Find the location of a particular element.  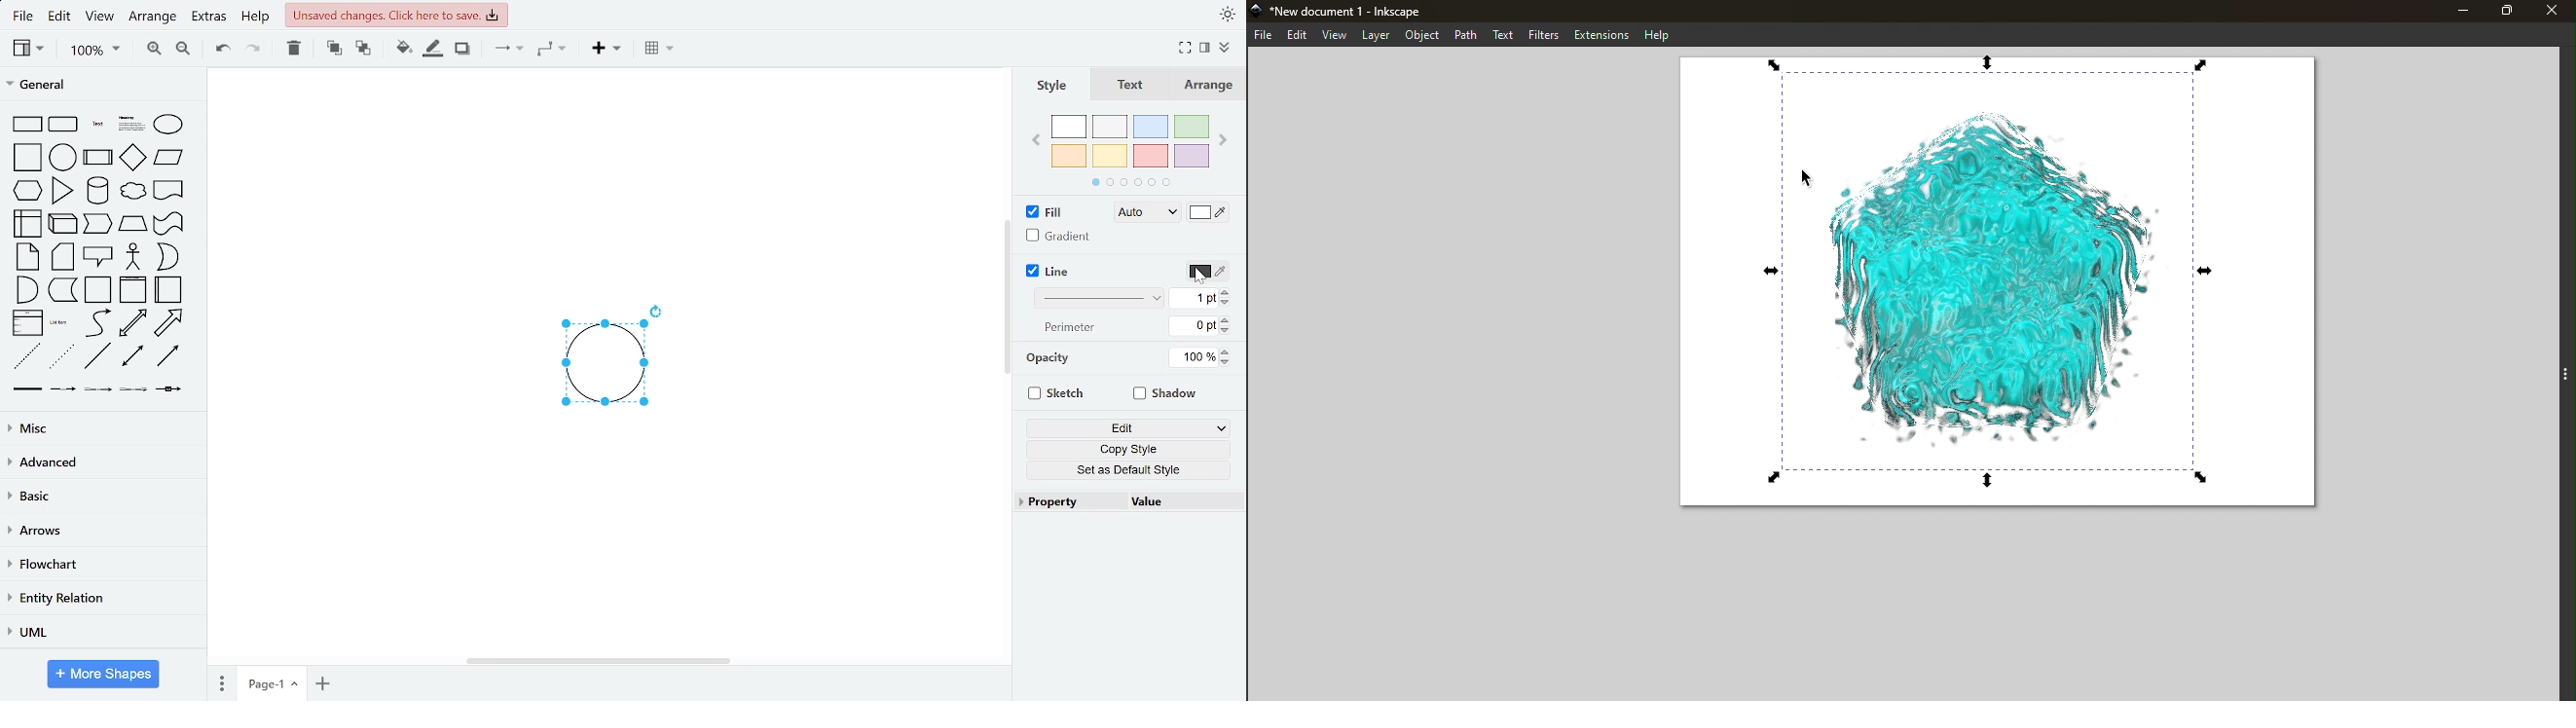

current page is located at coordinates (271, 683).